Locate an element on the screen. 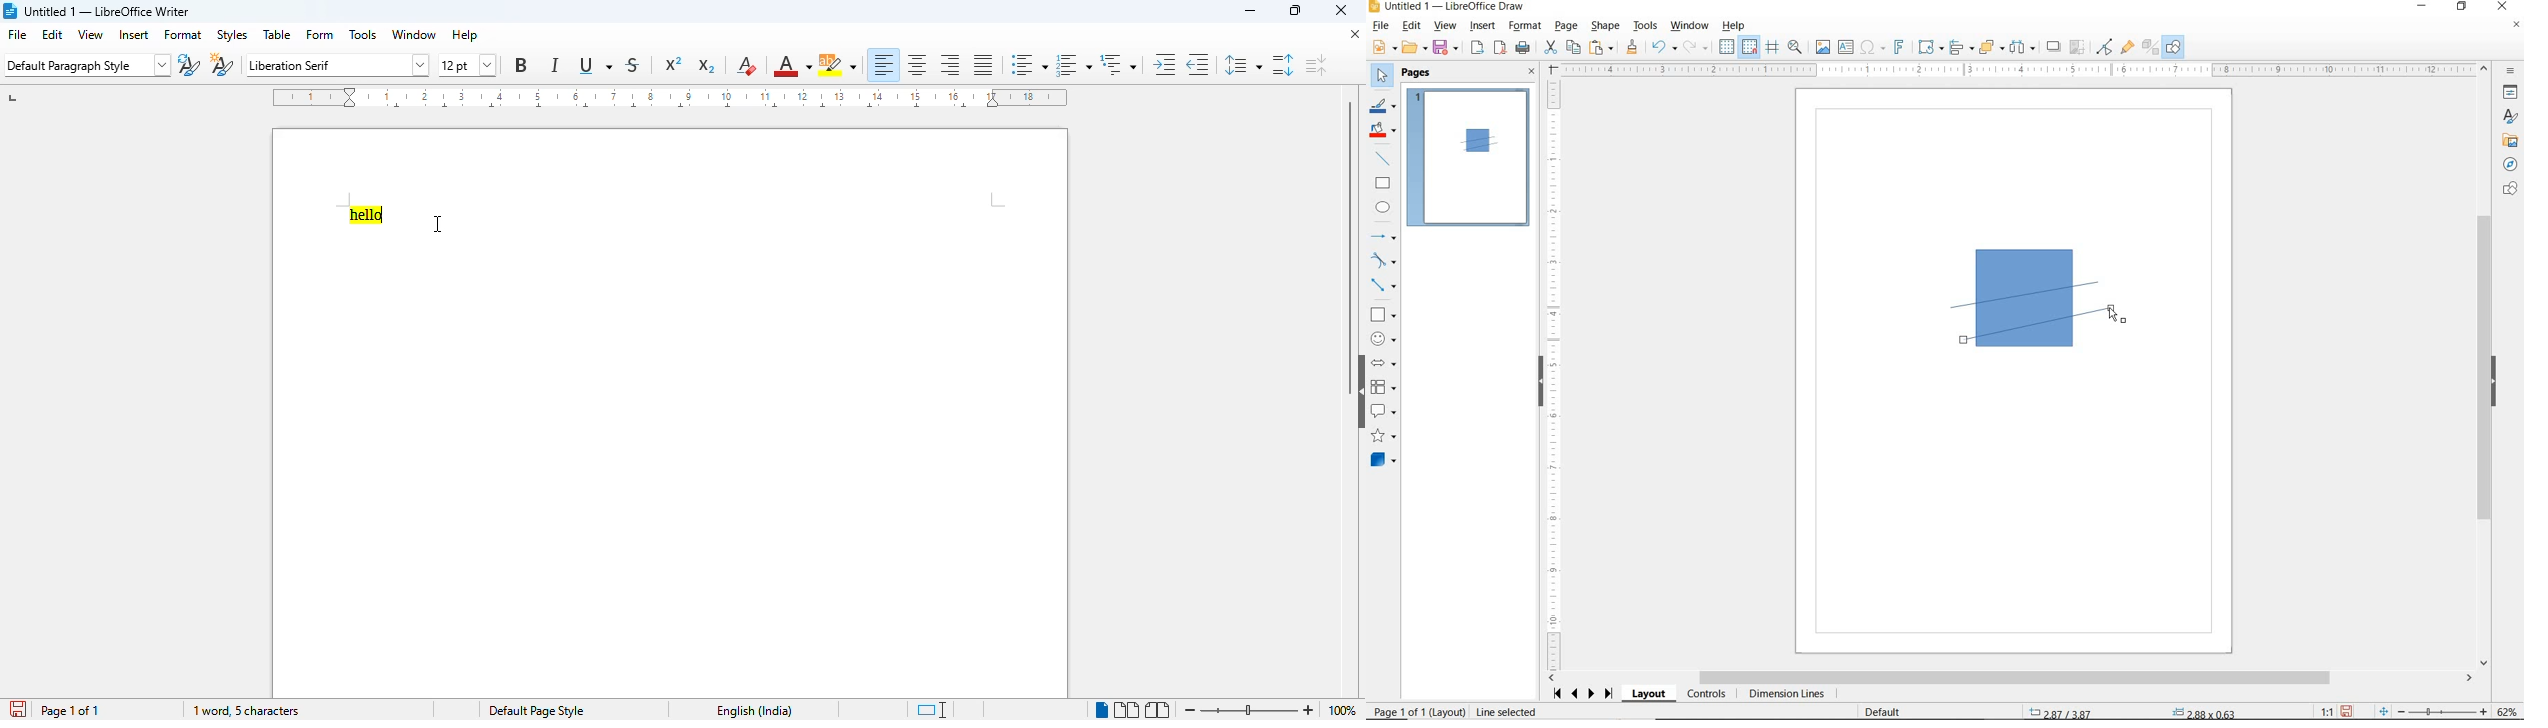 This screenshot has width=2548, height=728. RULER is located at coordinates (2018, 70).